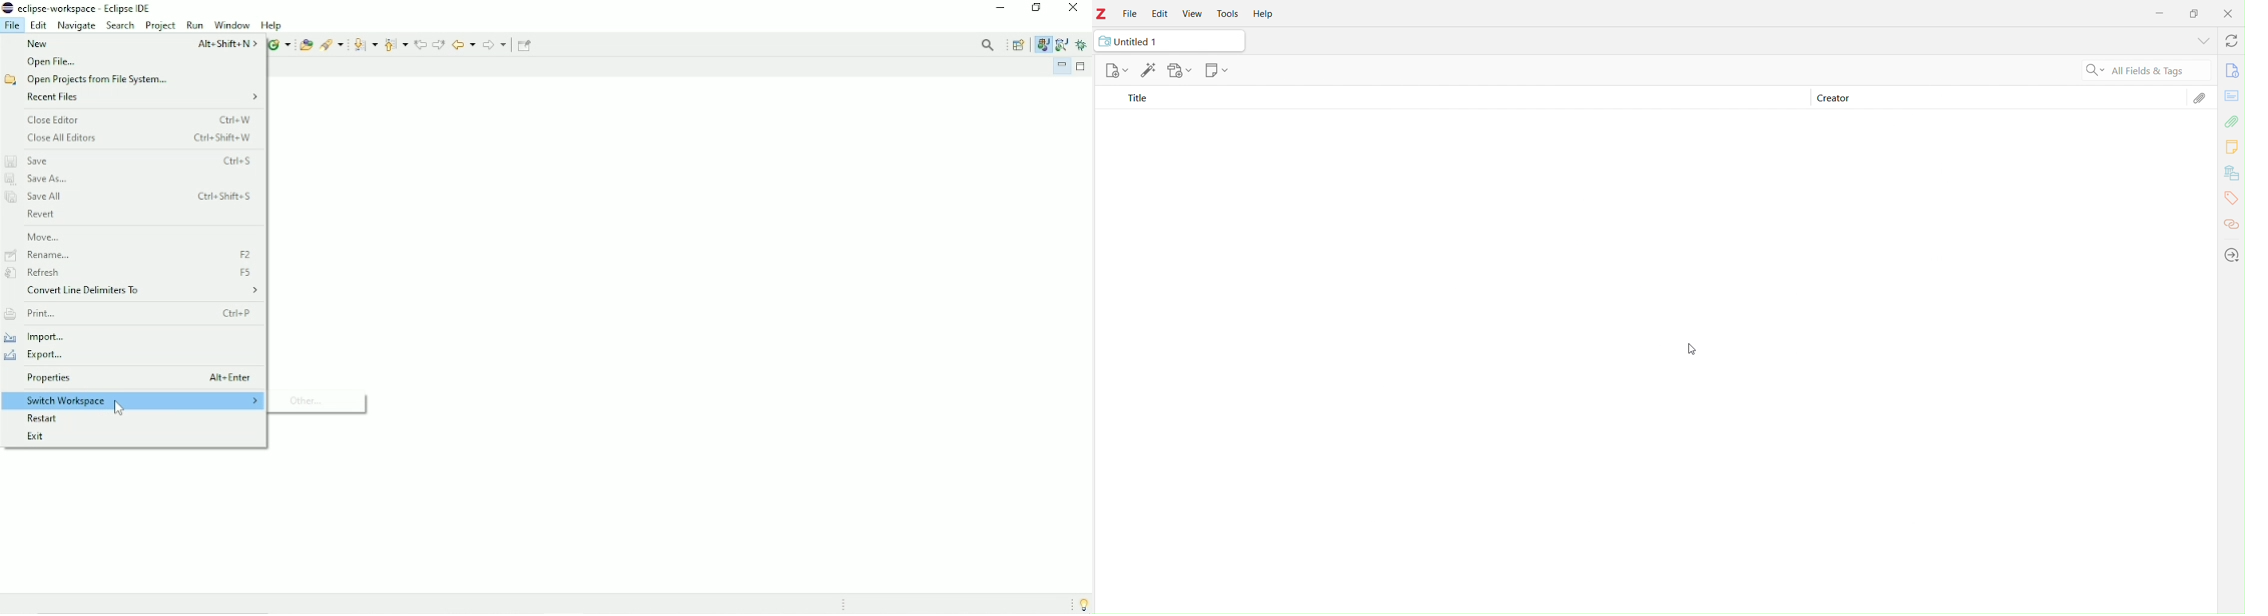 The image size is (2268, 616). What do you see at coordinates (990, 45) in the screenshot?
I see `Access commands and other items` at bounding box center [990, 45].